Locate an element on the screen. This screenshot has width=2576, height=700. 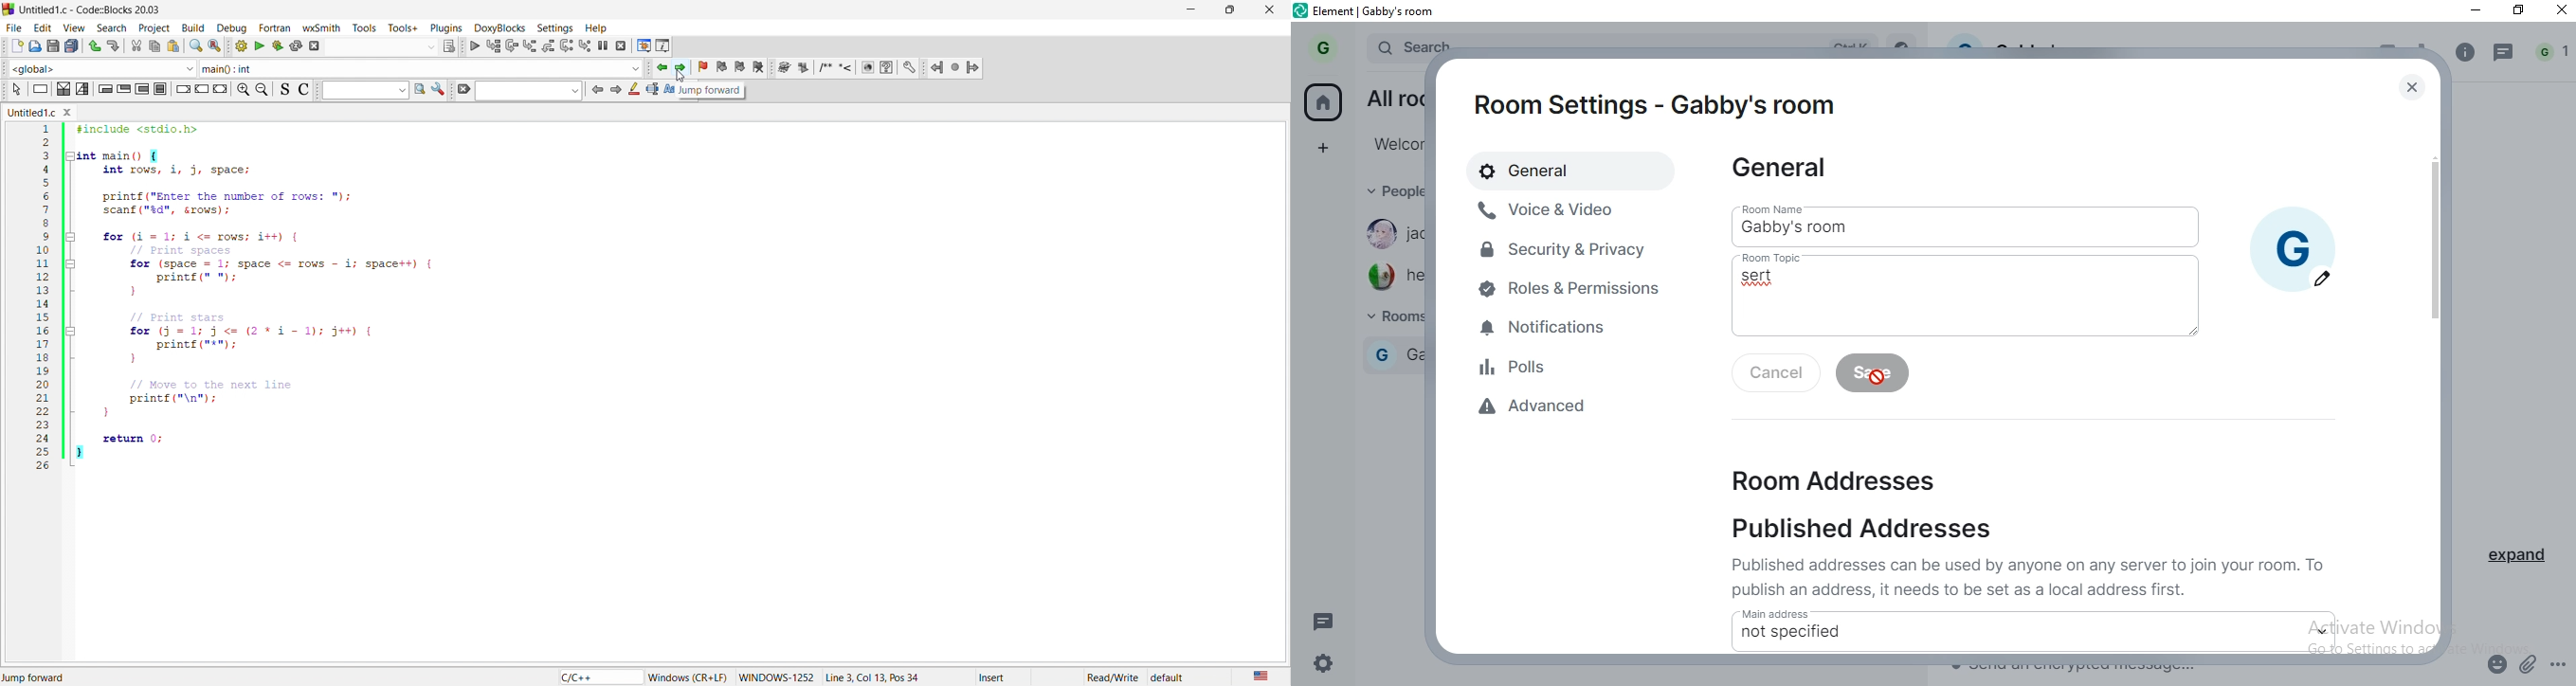
gabby room is located at coordinates (1397, 352).